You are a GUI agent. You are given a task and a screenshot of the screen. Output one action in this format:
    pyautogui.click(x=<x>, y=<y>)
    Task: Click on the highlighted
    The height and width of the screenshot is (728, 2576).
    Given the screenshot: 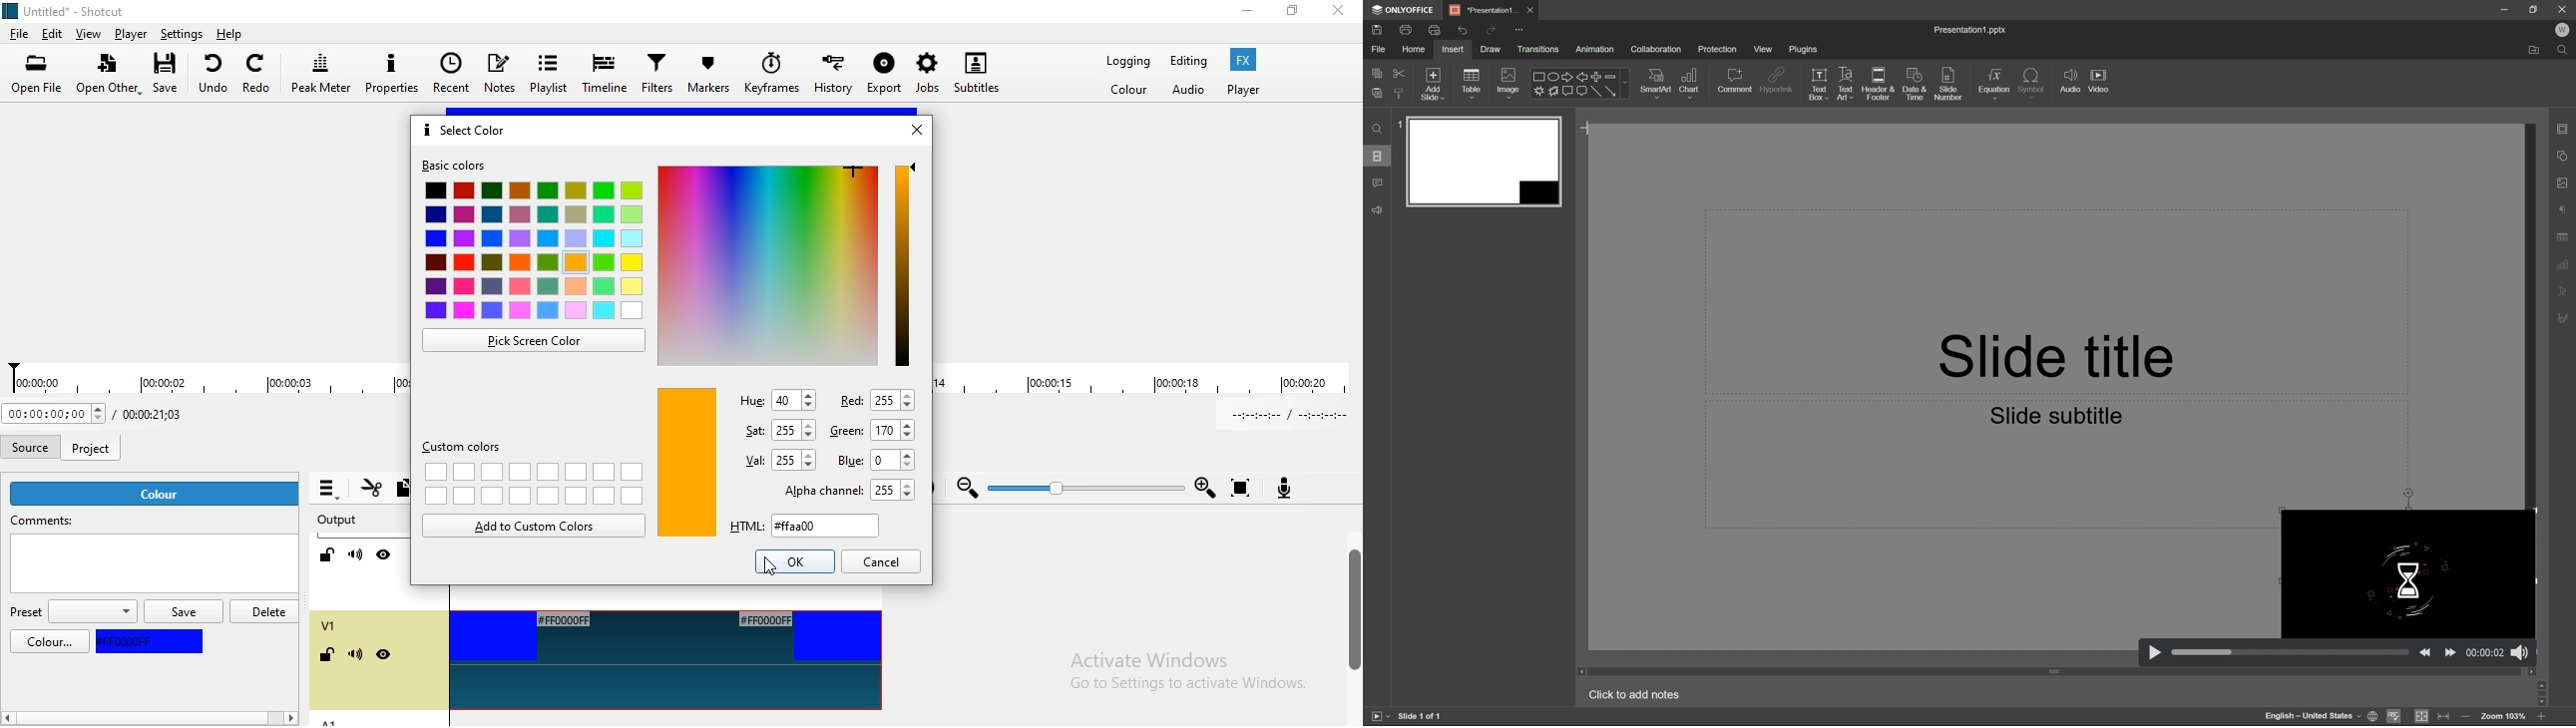 What is the action you would take?
    pyautogui.click(x=793, y=561)
    